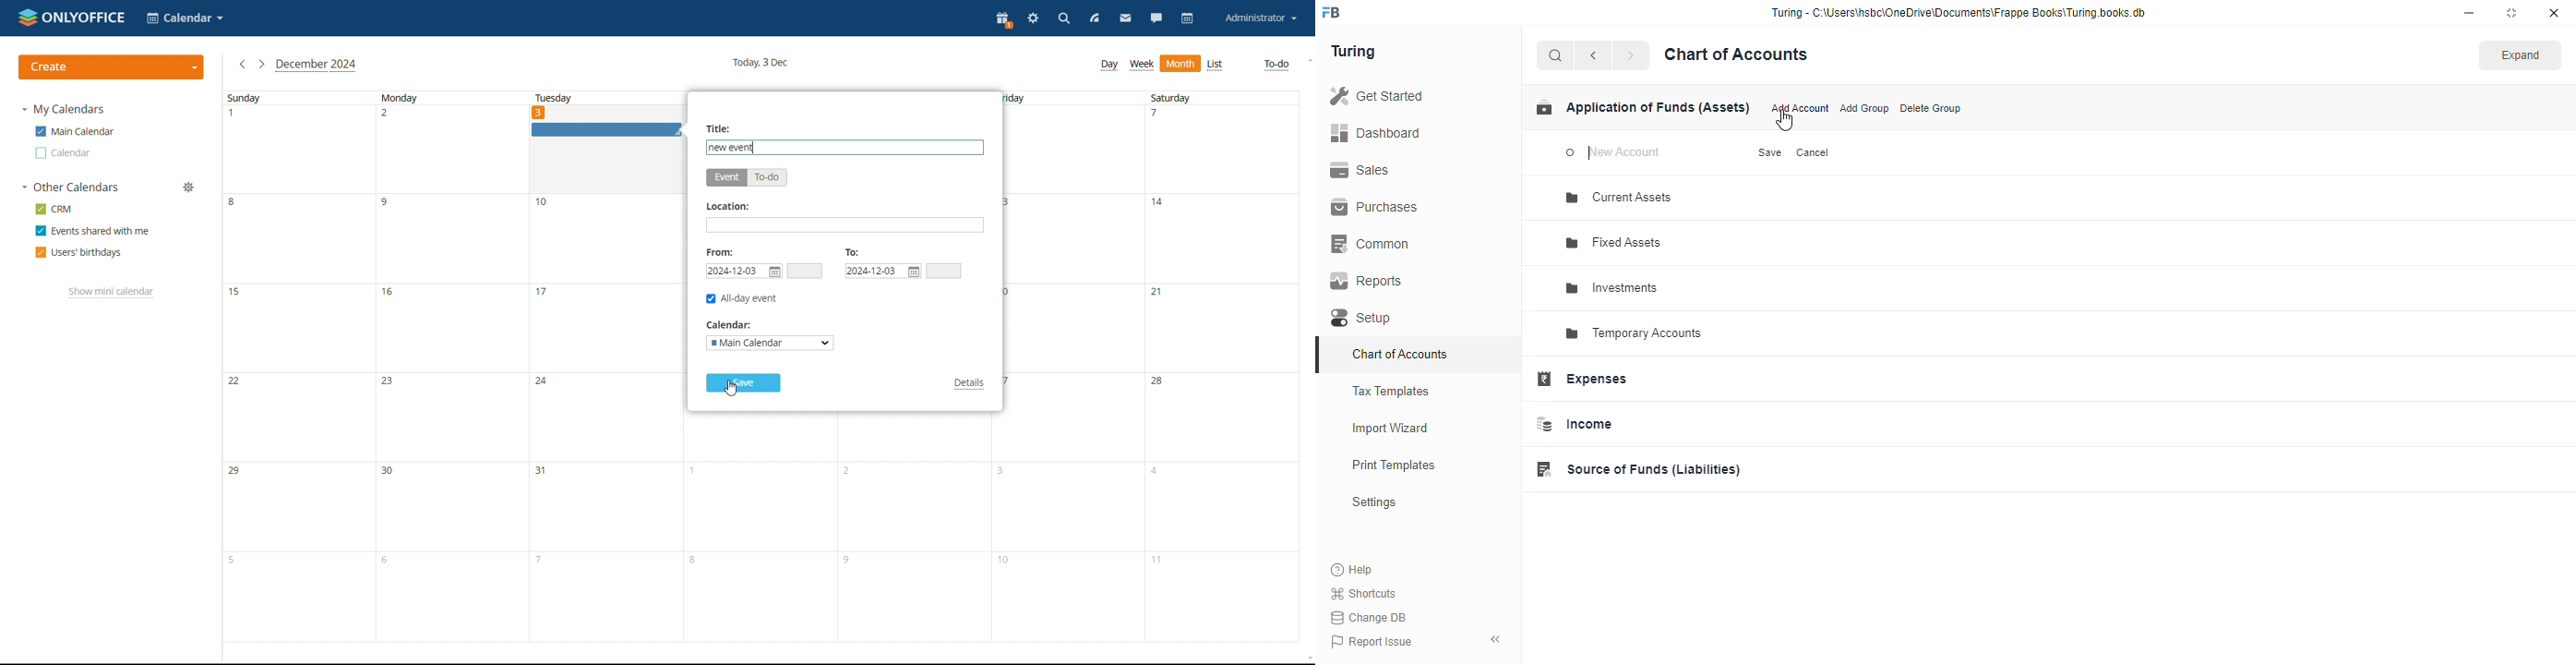 The width and height of the screenshot is (2576, 672). What do you see at coordinates (317, 65) in the screenshot?
I see `current month` at bounding box center [317, 65].